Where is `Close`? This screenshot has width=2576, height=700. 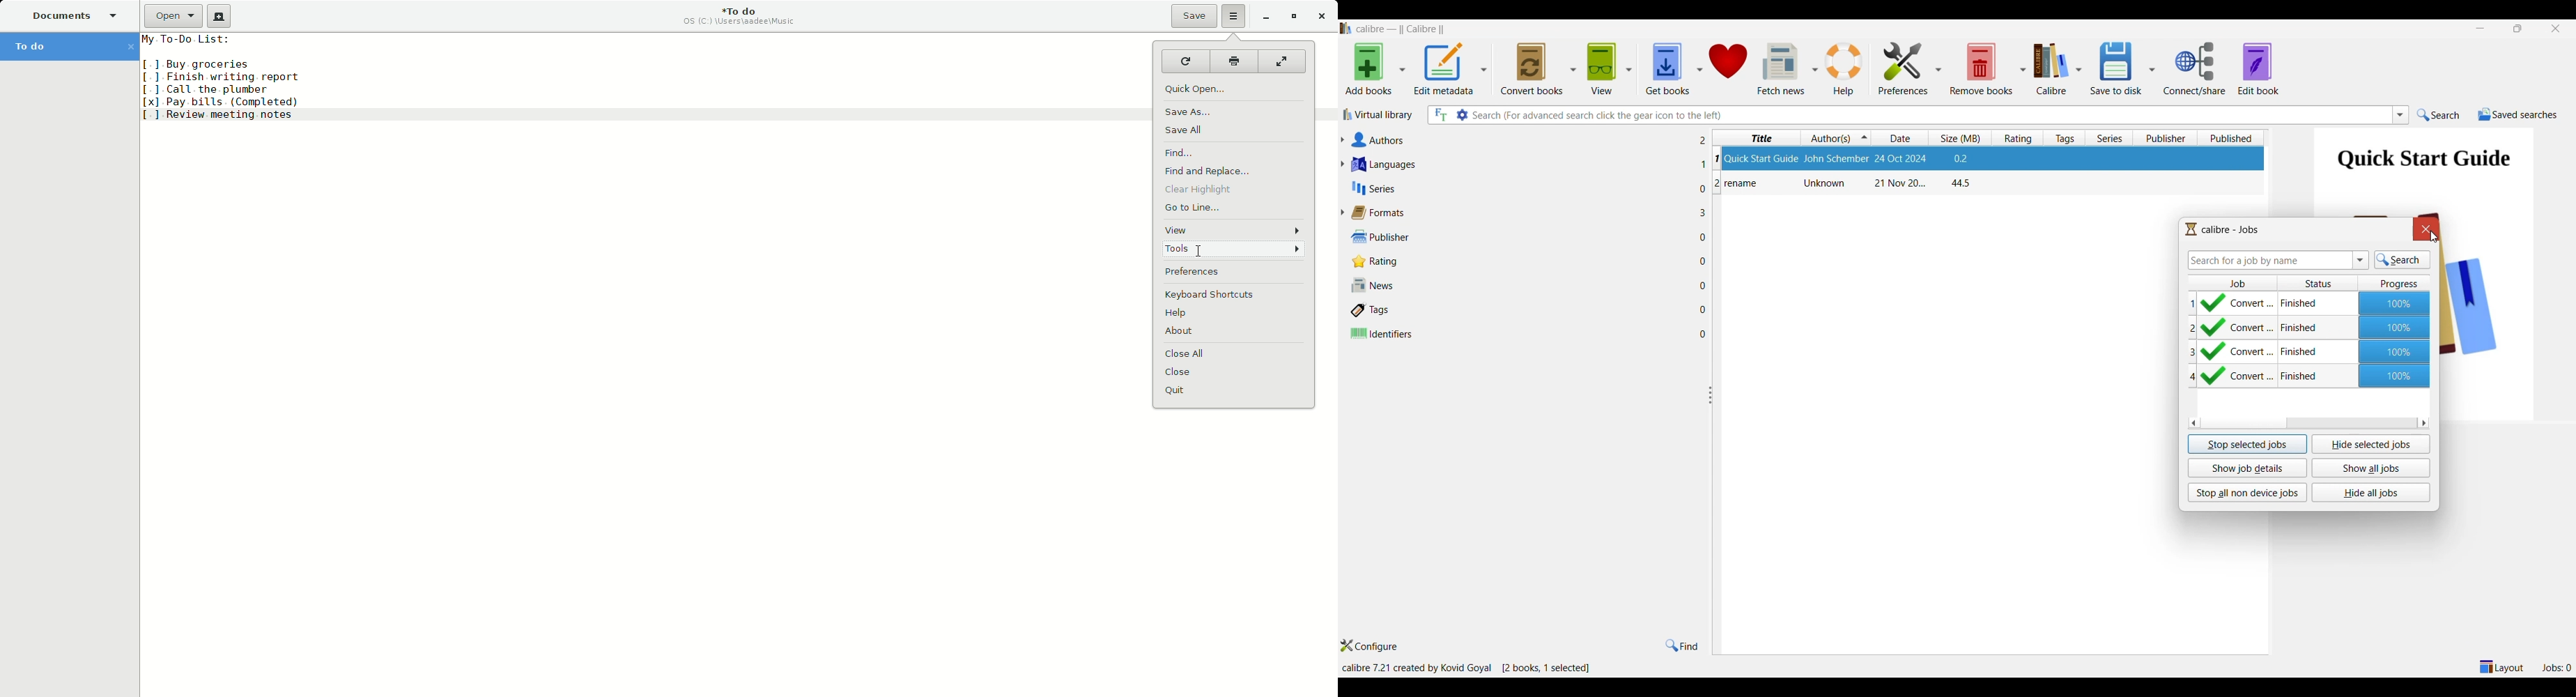 Close is located at coordinates (1322, 17).